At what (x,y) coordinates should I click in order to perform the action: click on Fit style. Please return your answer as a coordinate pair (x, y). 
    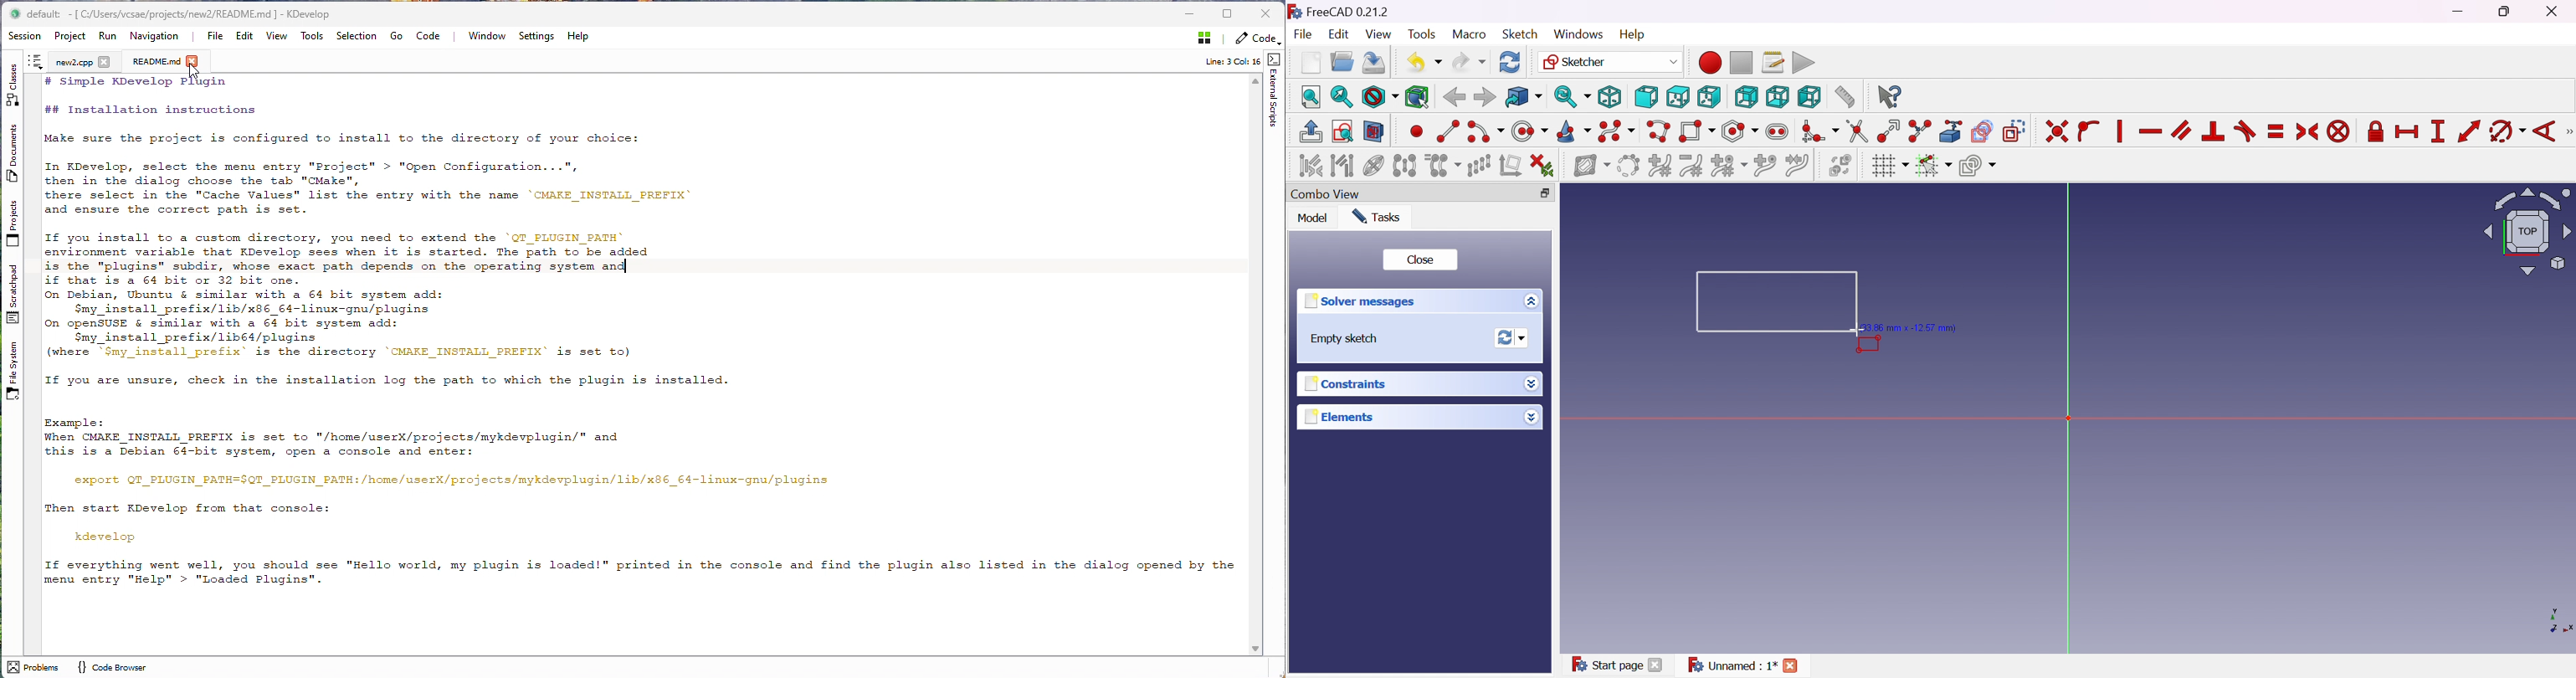
    Looking at the image, I should click on (1378, 96).